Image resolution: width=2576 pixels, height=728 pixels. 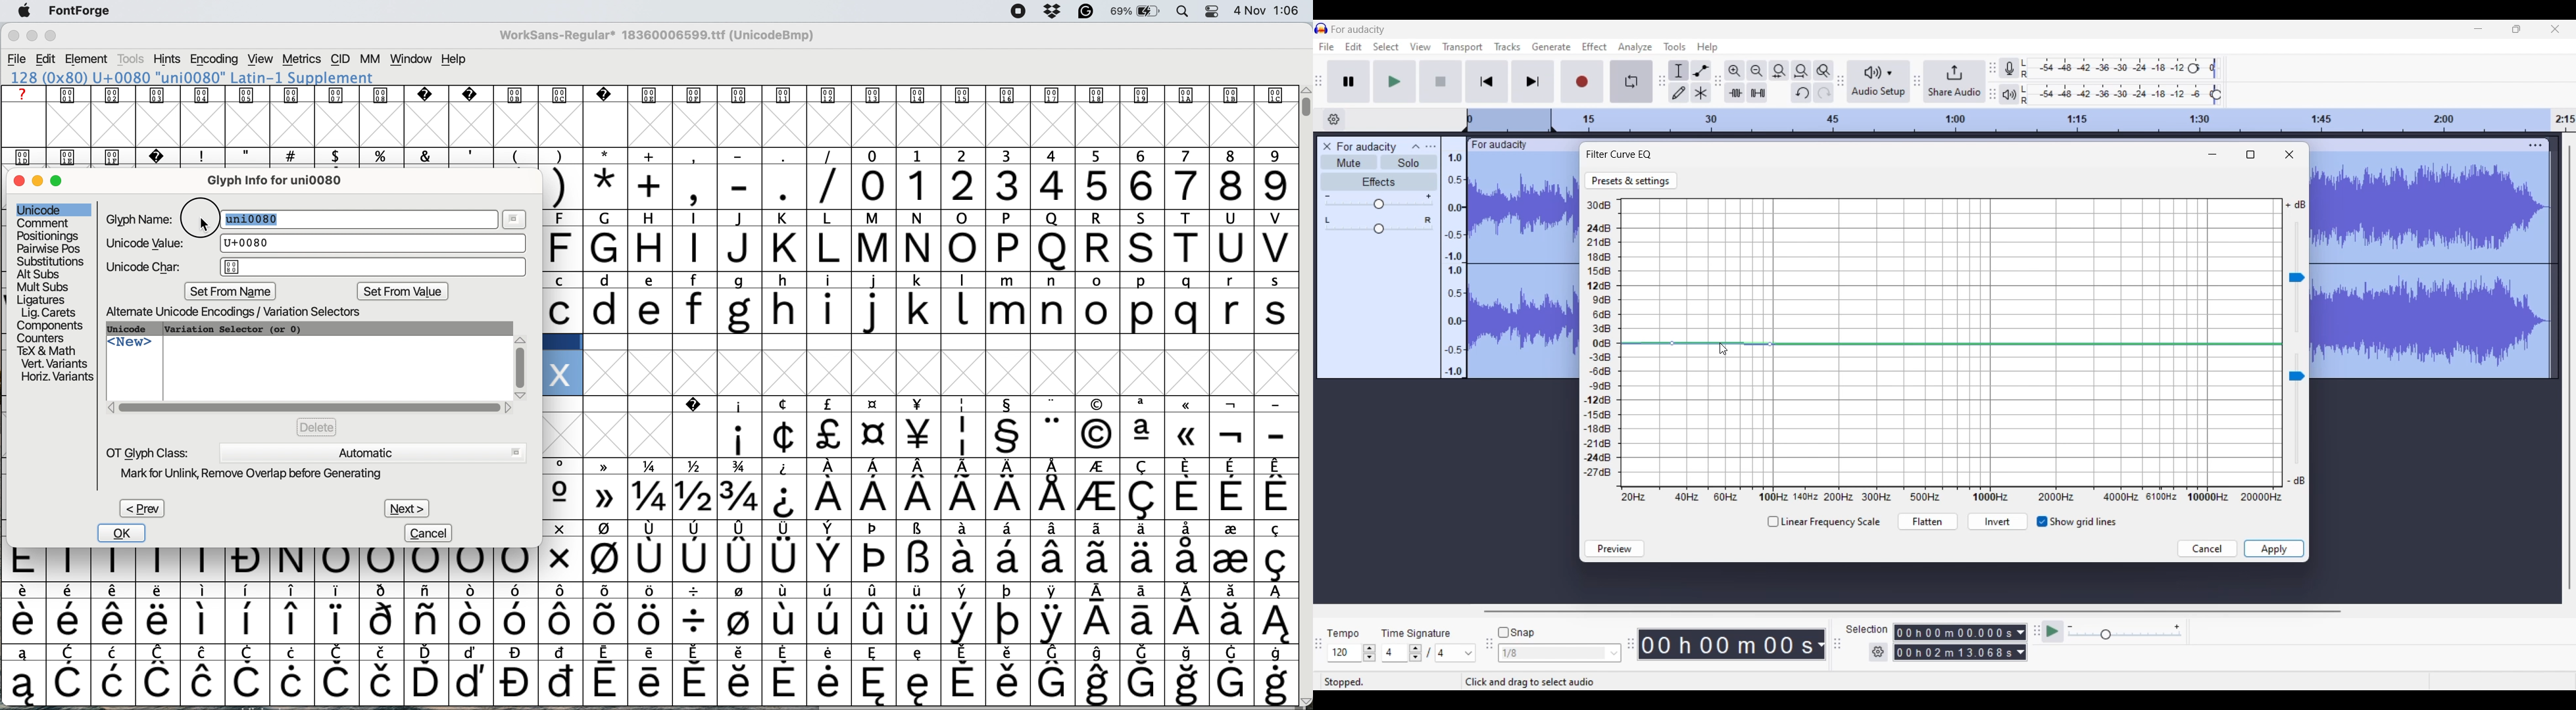 I want to click on Snap toggle, so click(x=1516, y=632).